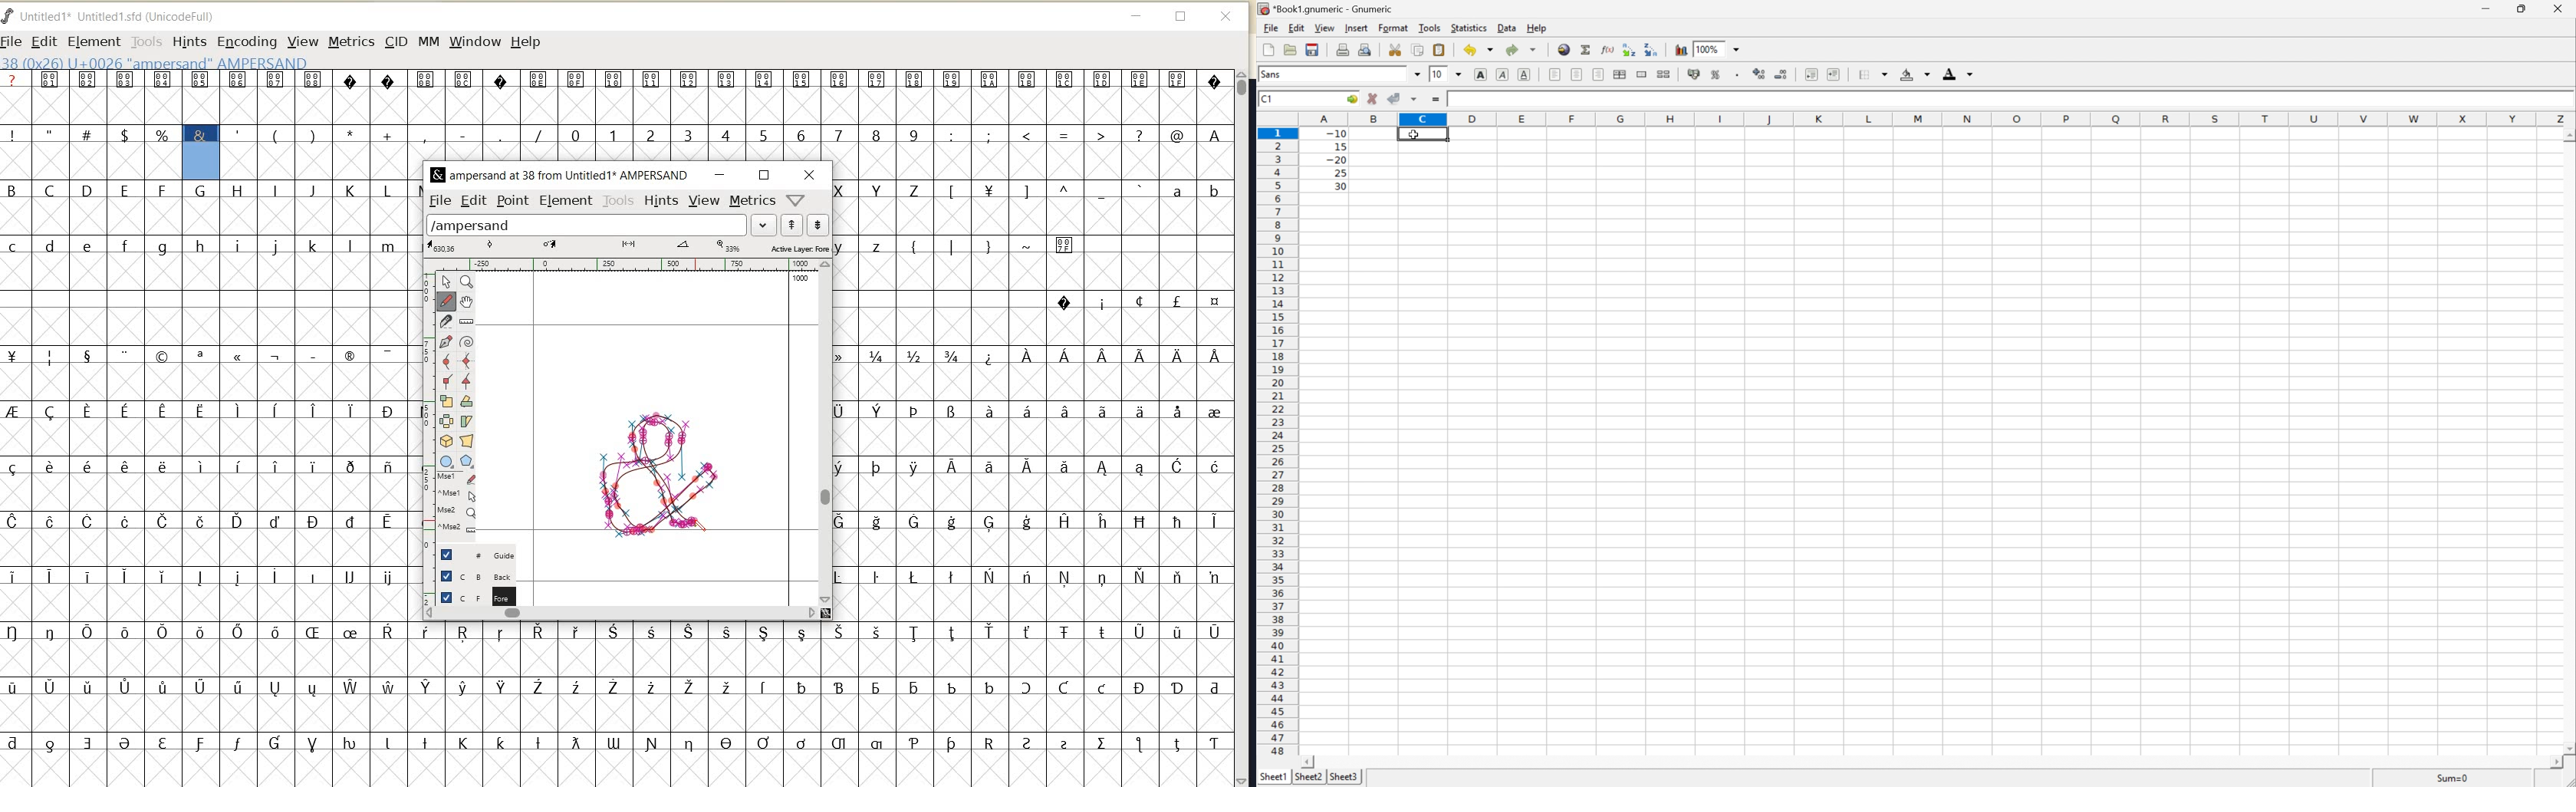 This screenshot has width=2576, height=812. I want to click on Copy the selection, so click(1417, 50).